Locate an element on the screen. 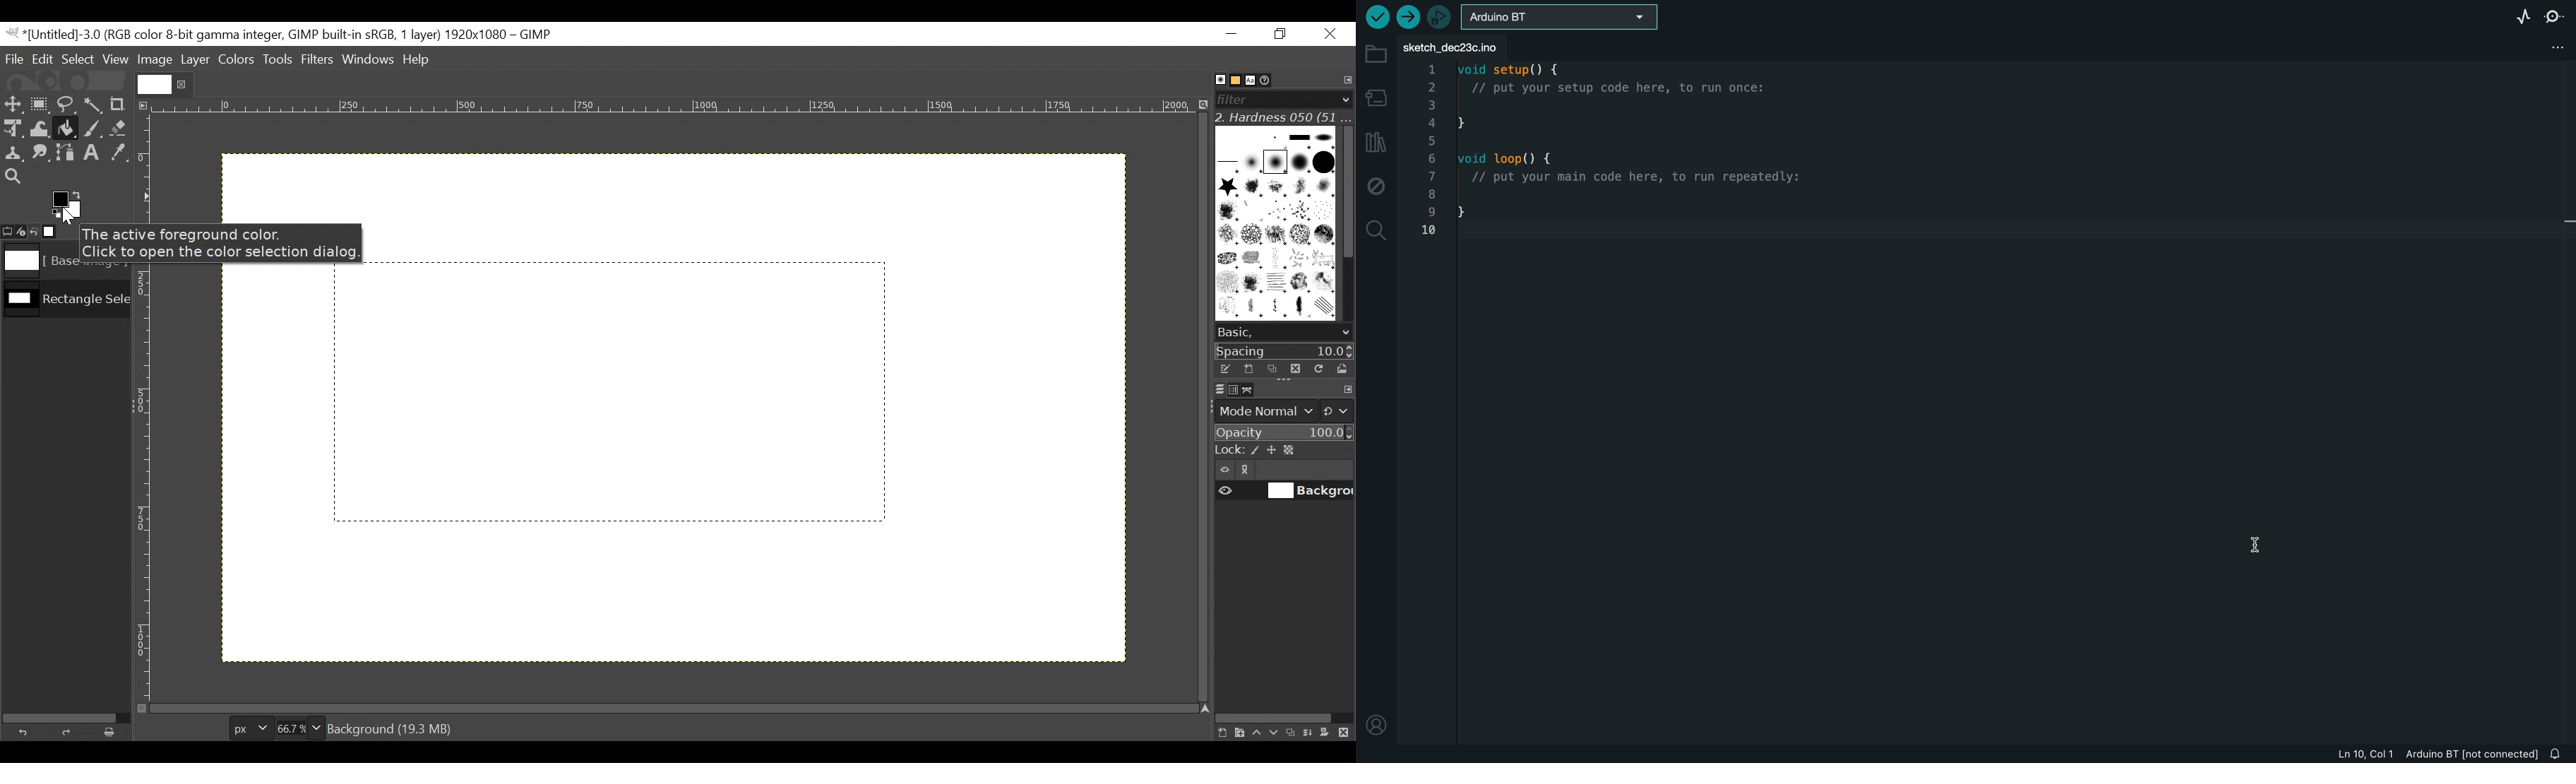 The width and height of the screenshot is (2576, 784). search is located at coordinates (1373, 231).